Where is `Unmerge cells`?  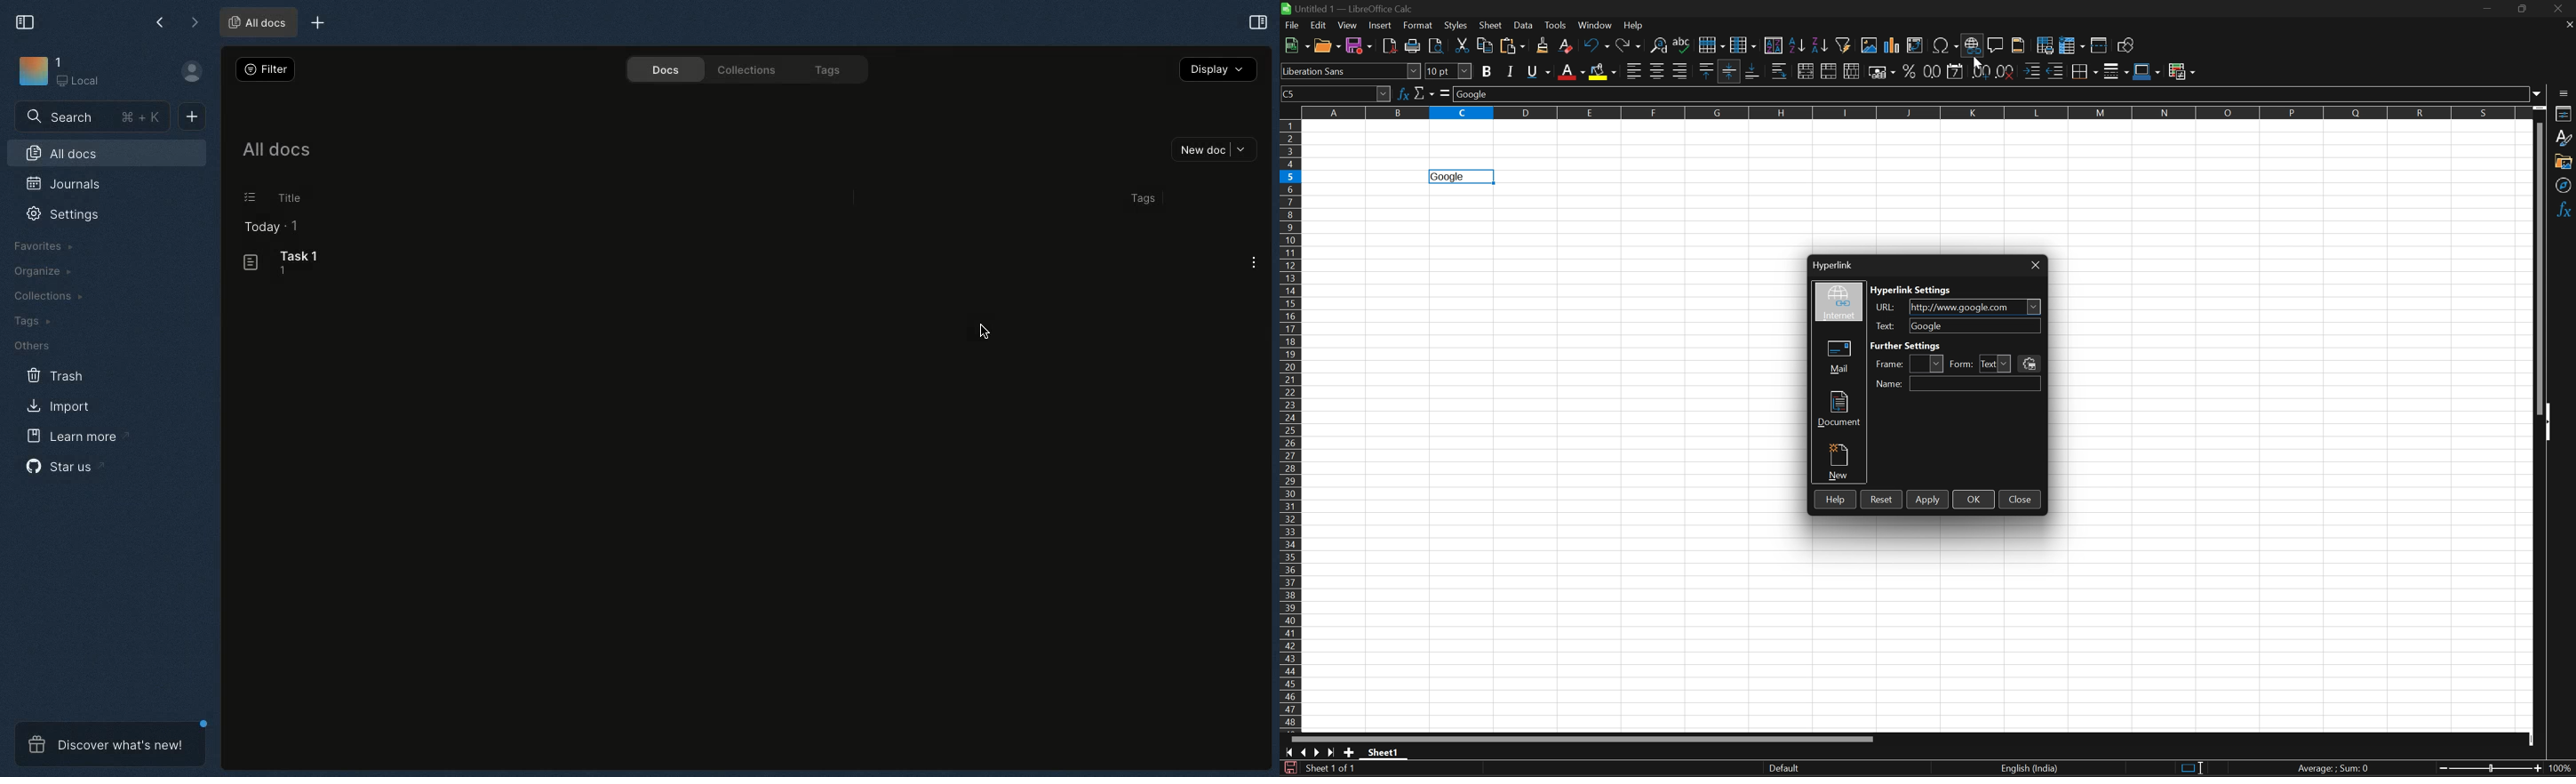 Unmerge cells is located at coordinates (1852, 72).